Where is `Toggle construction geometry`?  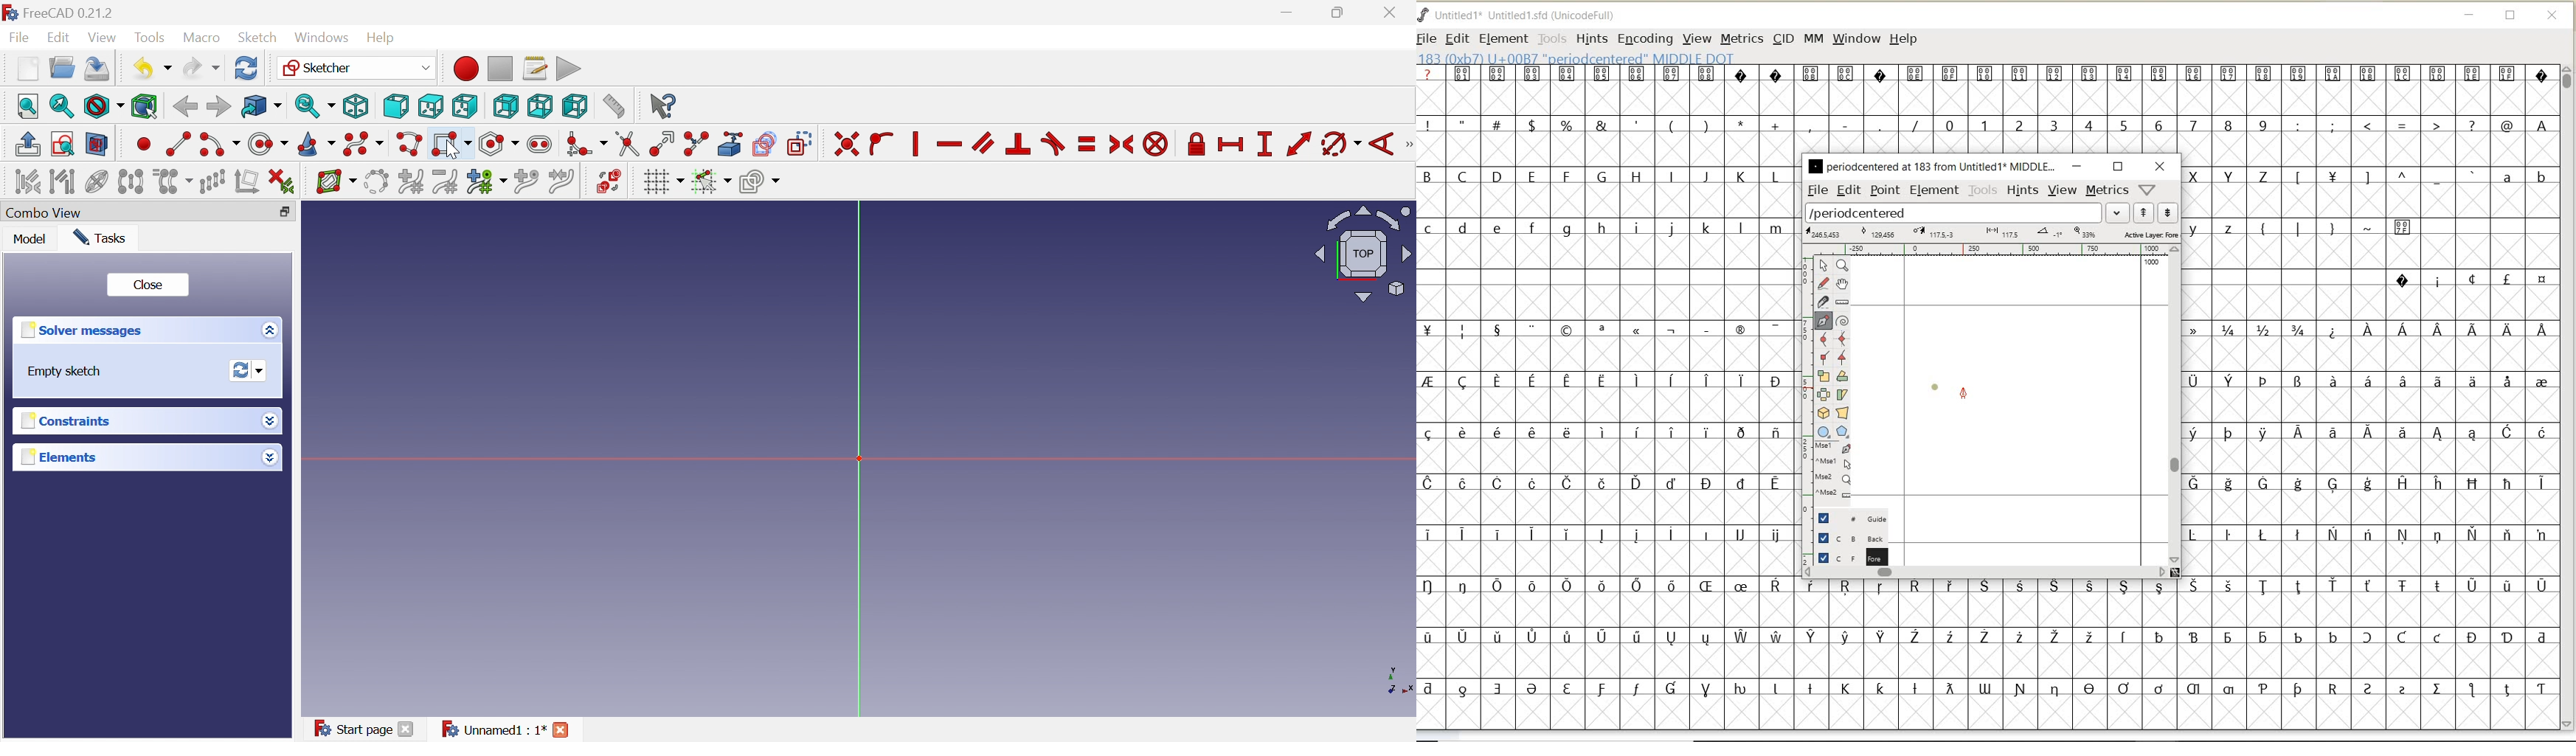
Toggle construction geometry is located at coordinates (800, 144).